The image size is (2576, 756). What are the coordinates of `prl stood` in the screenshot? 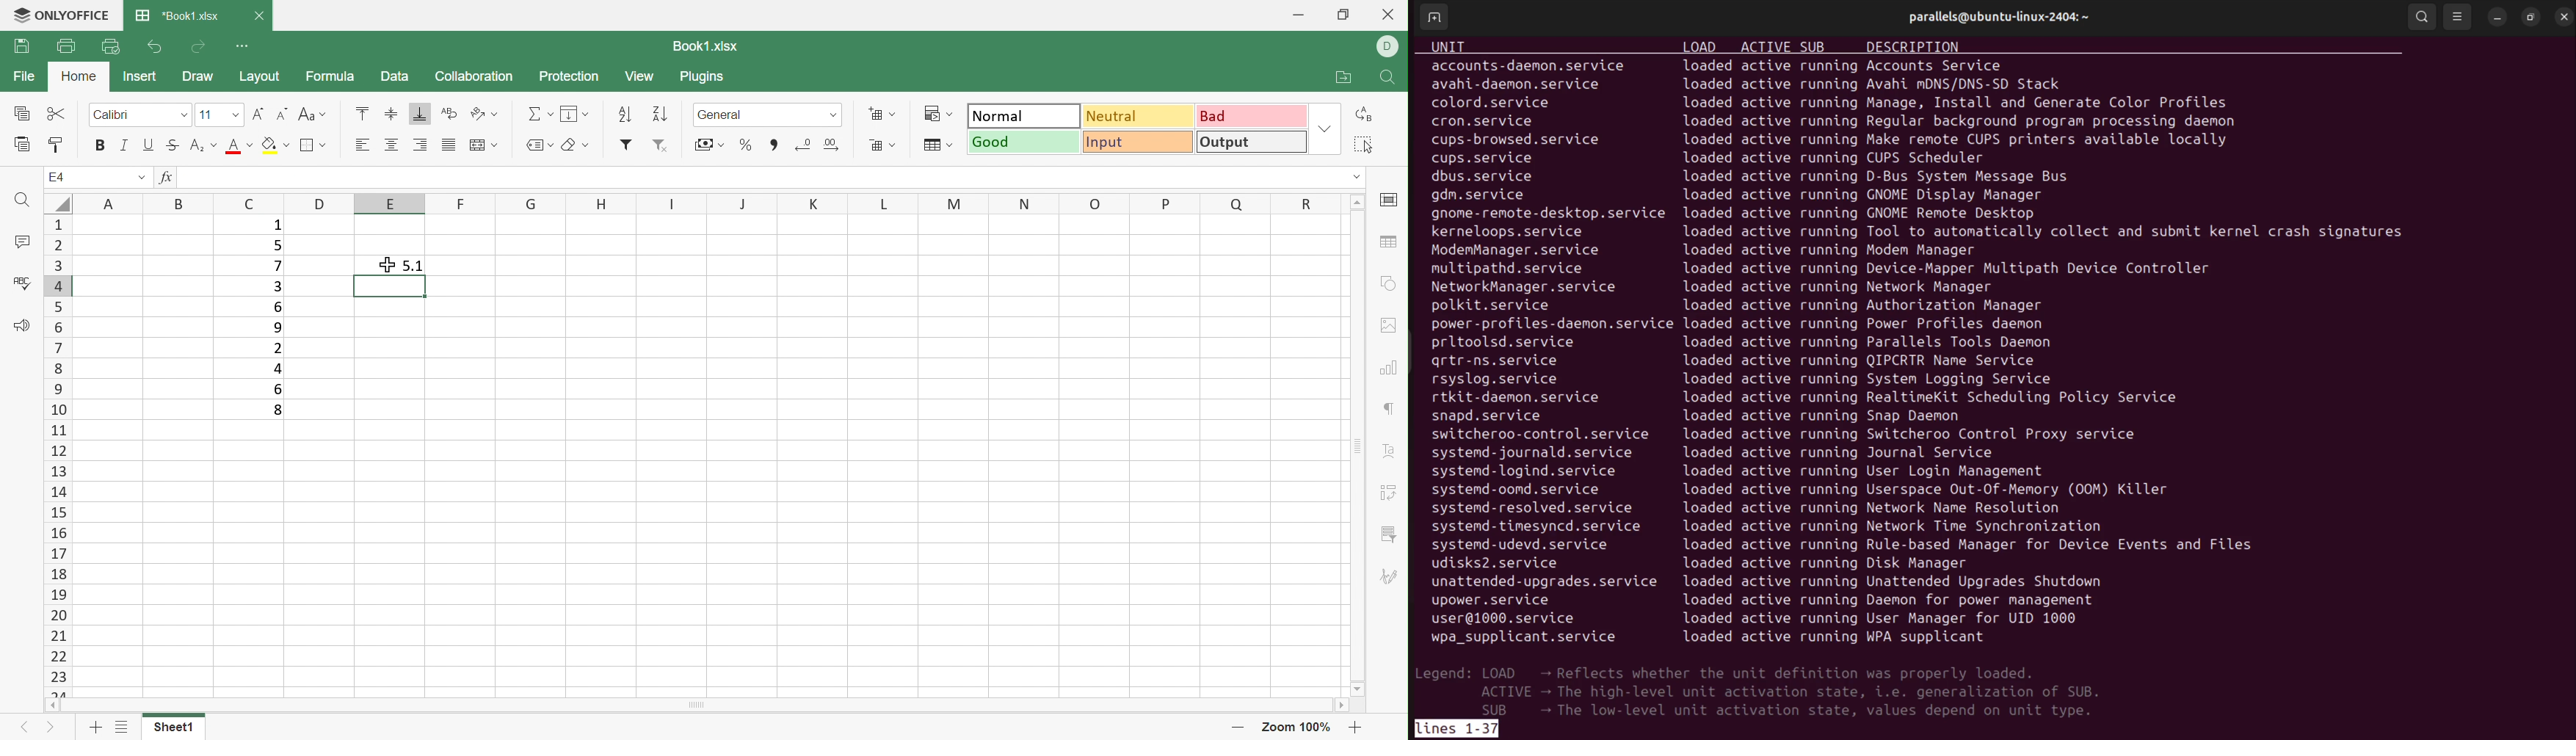 It's located at (1533, 344).